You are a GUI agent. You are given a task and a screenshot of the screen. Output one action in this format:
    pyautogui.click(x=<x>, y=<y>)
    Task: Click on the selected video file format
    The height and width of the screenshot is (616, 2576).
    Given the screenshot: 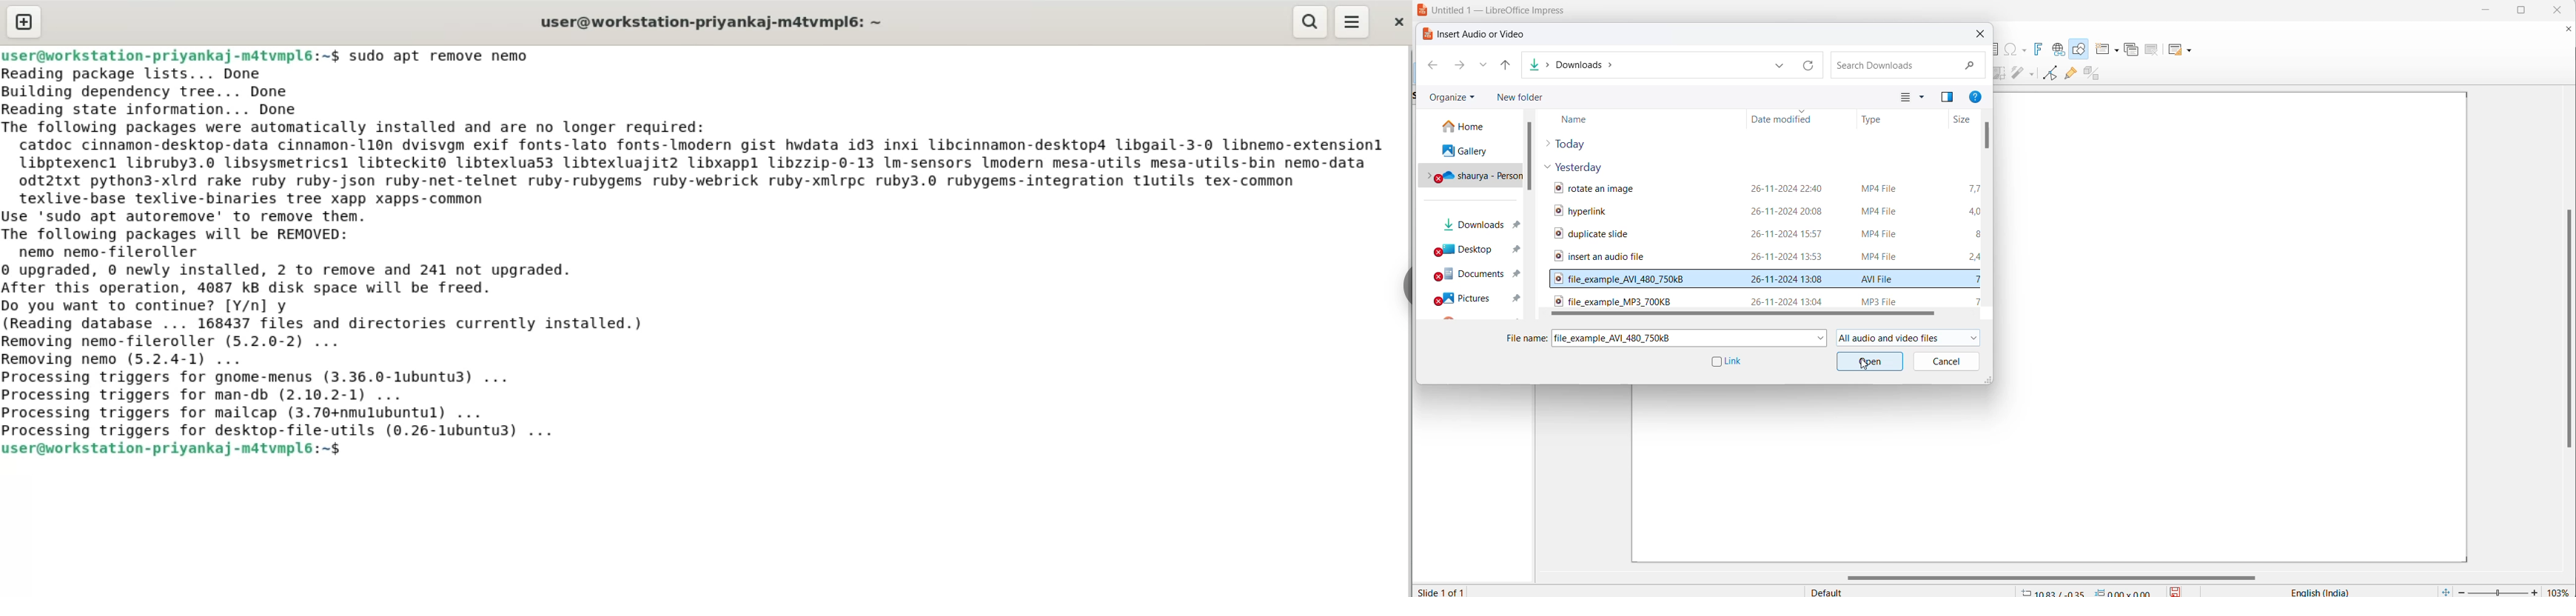 What is the action you would take?
    pyautogui.click(x=1900, y=278)
    